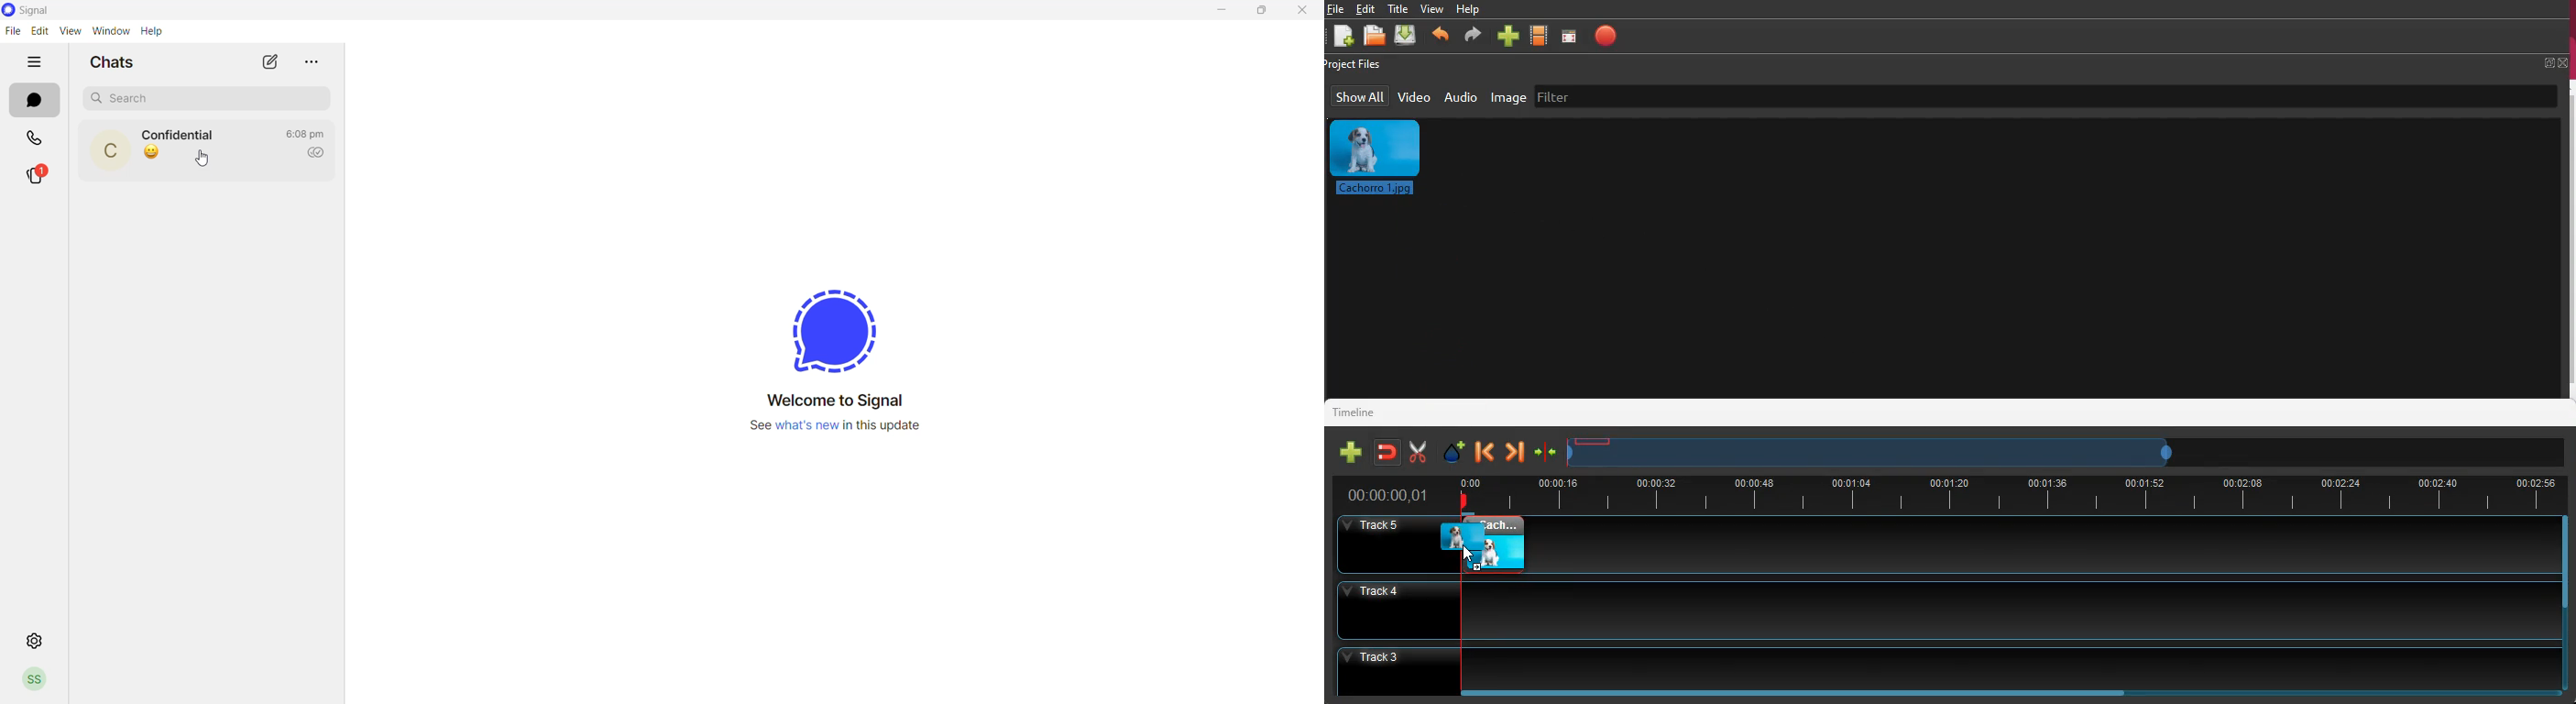 The height and width of the screenshot is (728, 2576). I want to click on calls, so click(40, 139).